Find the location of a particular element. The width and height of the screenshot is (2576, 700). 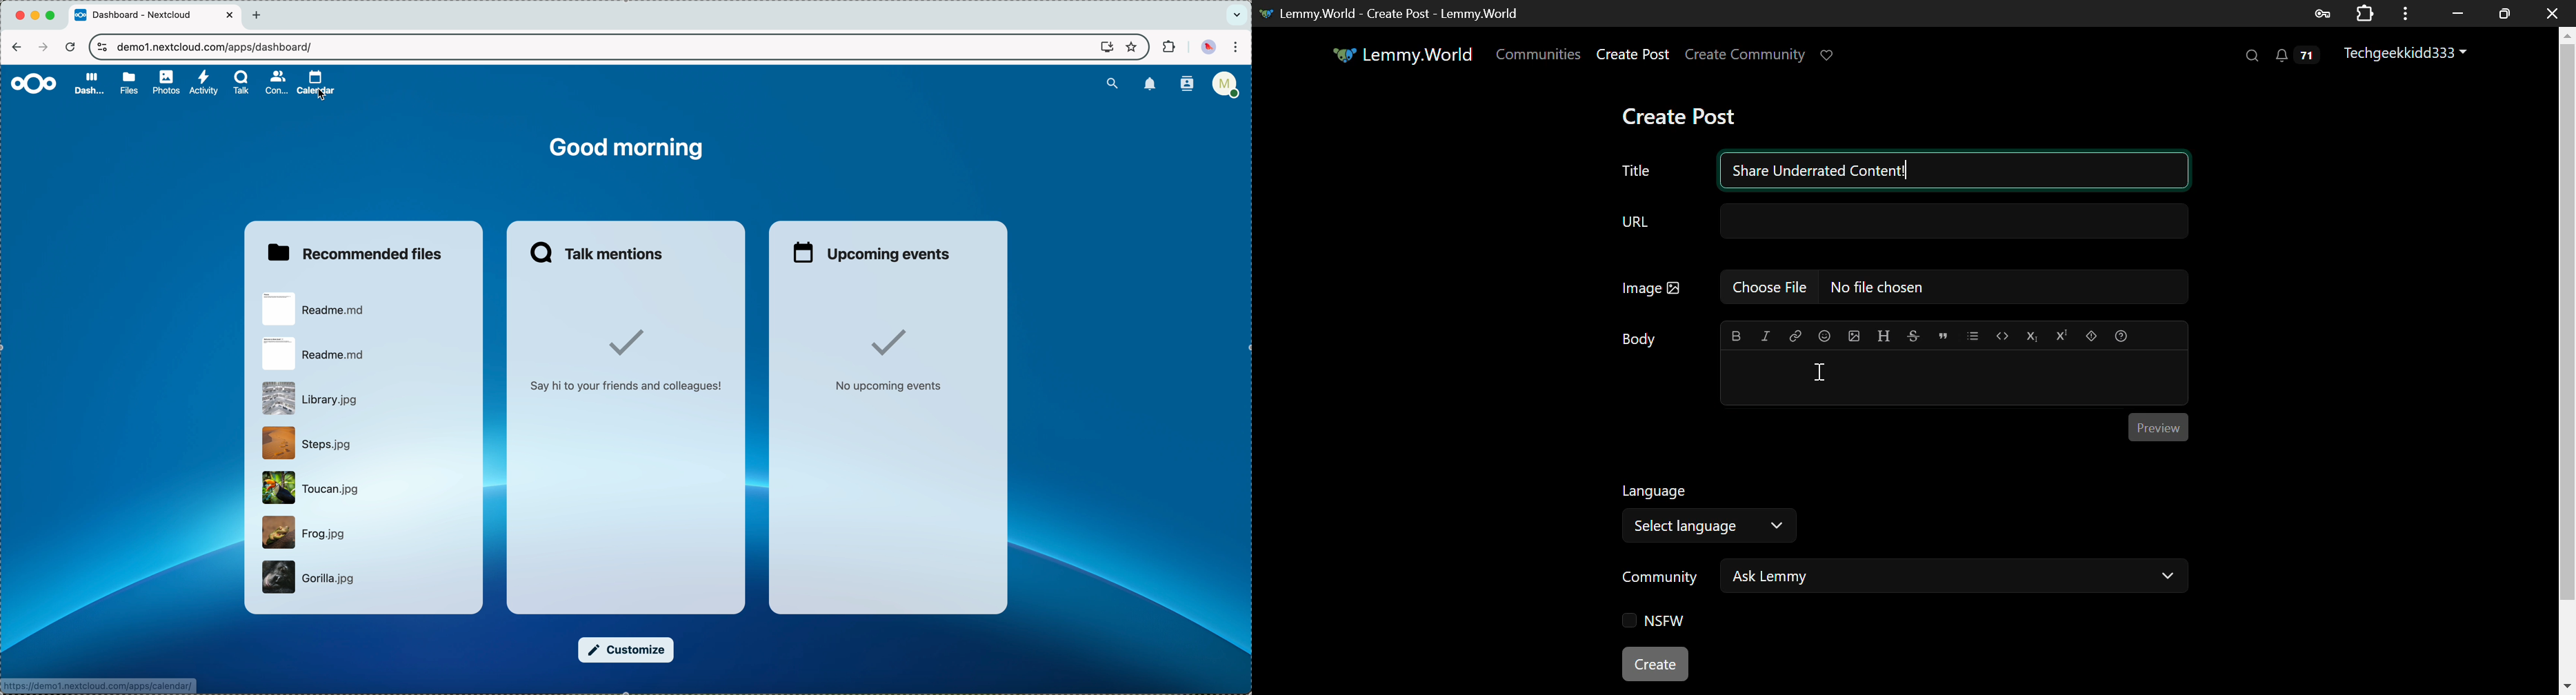

Post Body is located at coordinates (1954, 376).